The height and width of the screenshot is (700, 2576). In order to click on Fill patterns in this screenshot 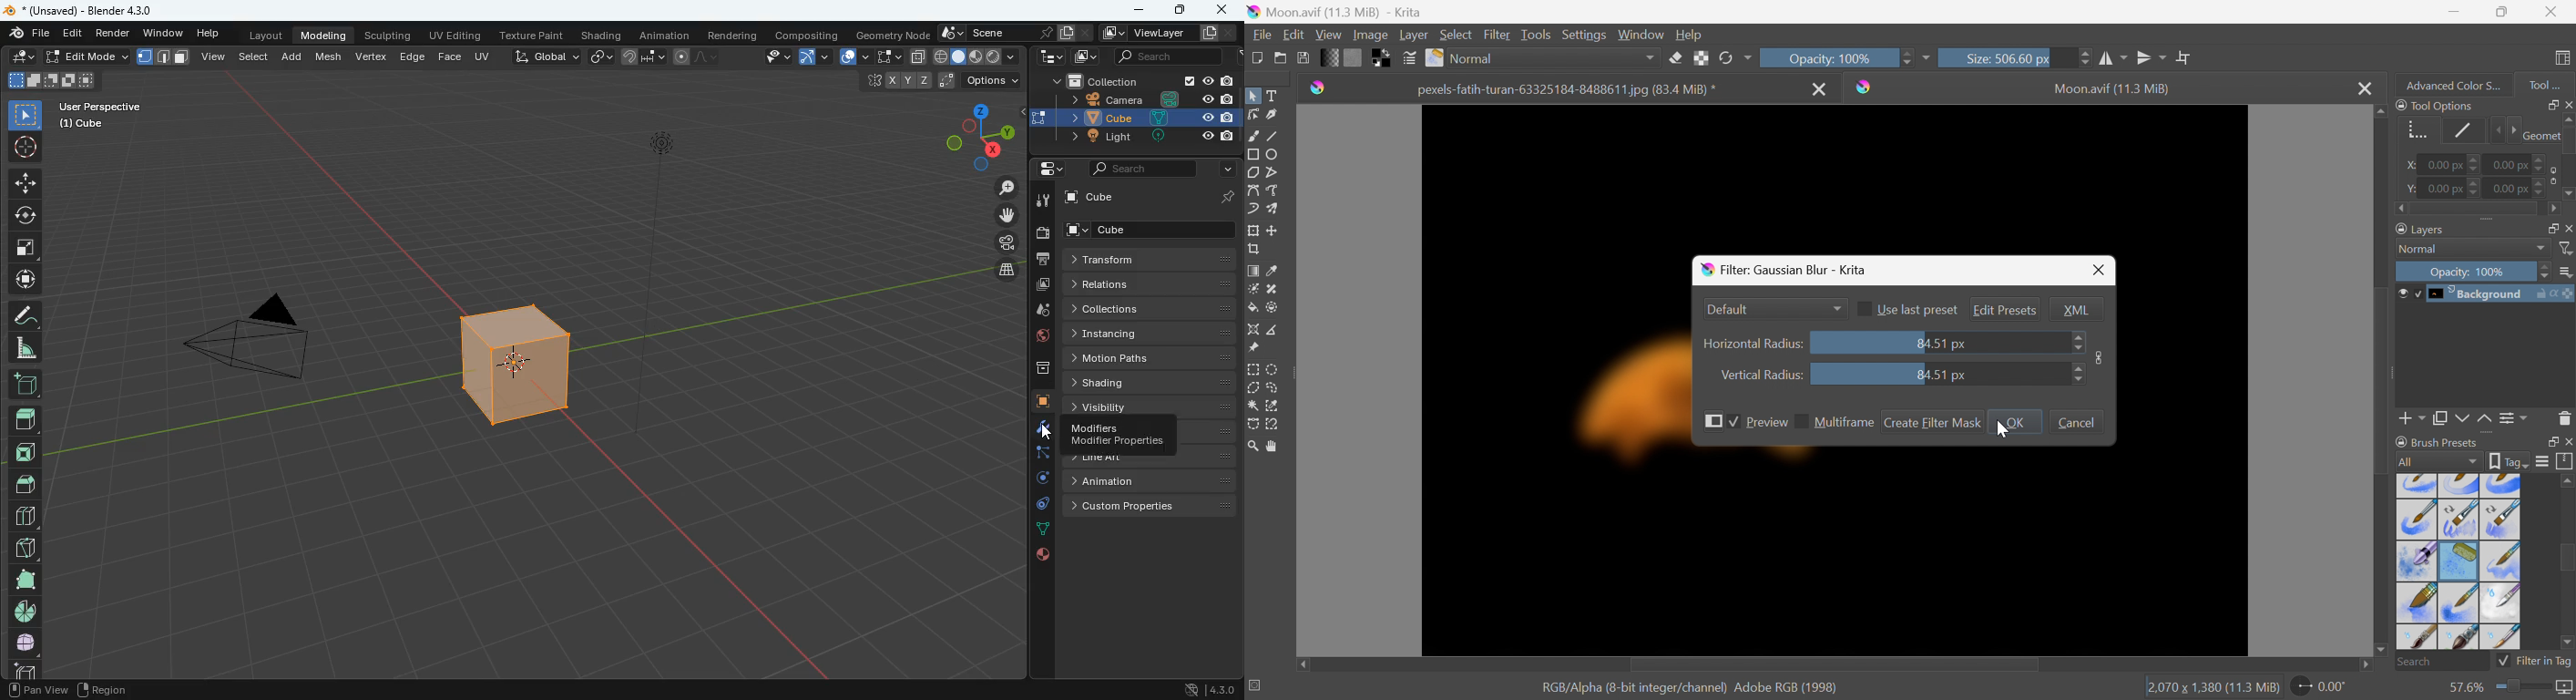, I will do `click(1353, 56)`.